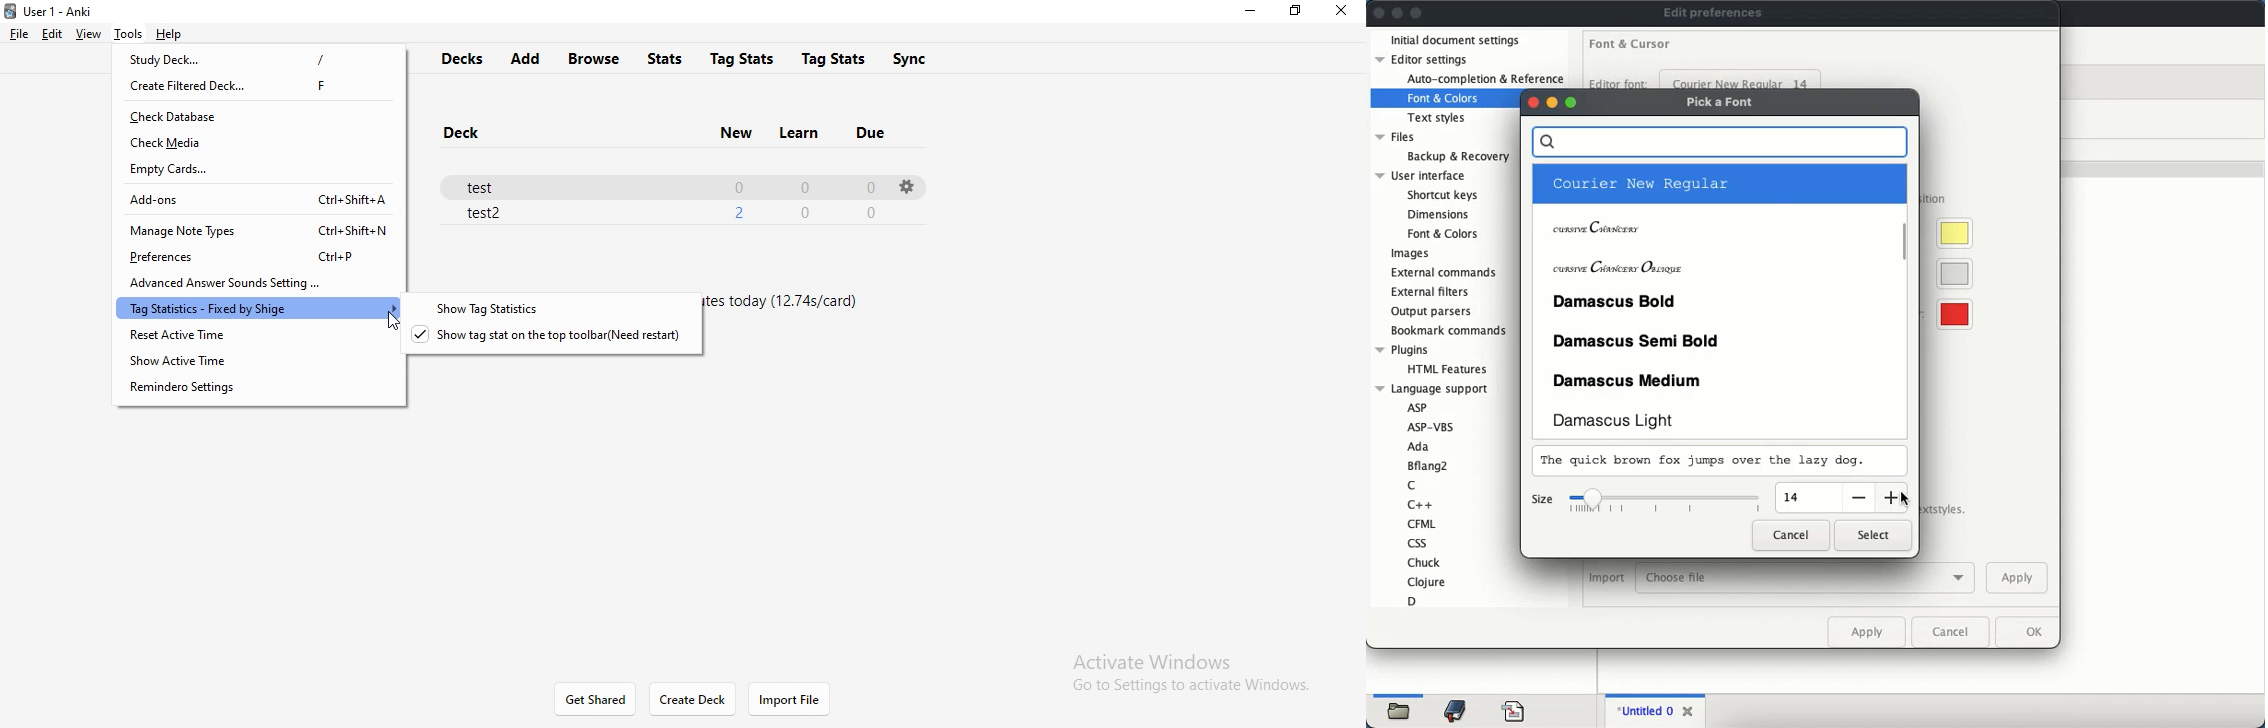 The height and width of the screenshot is (728, 2268). Describe the element at coordinates (465, 60) in the screenshot. I see `decks` at that location.